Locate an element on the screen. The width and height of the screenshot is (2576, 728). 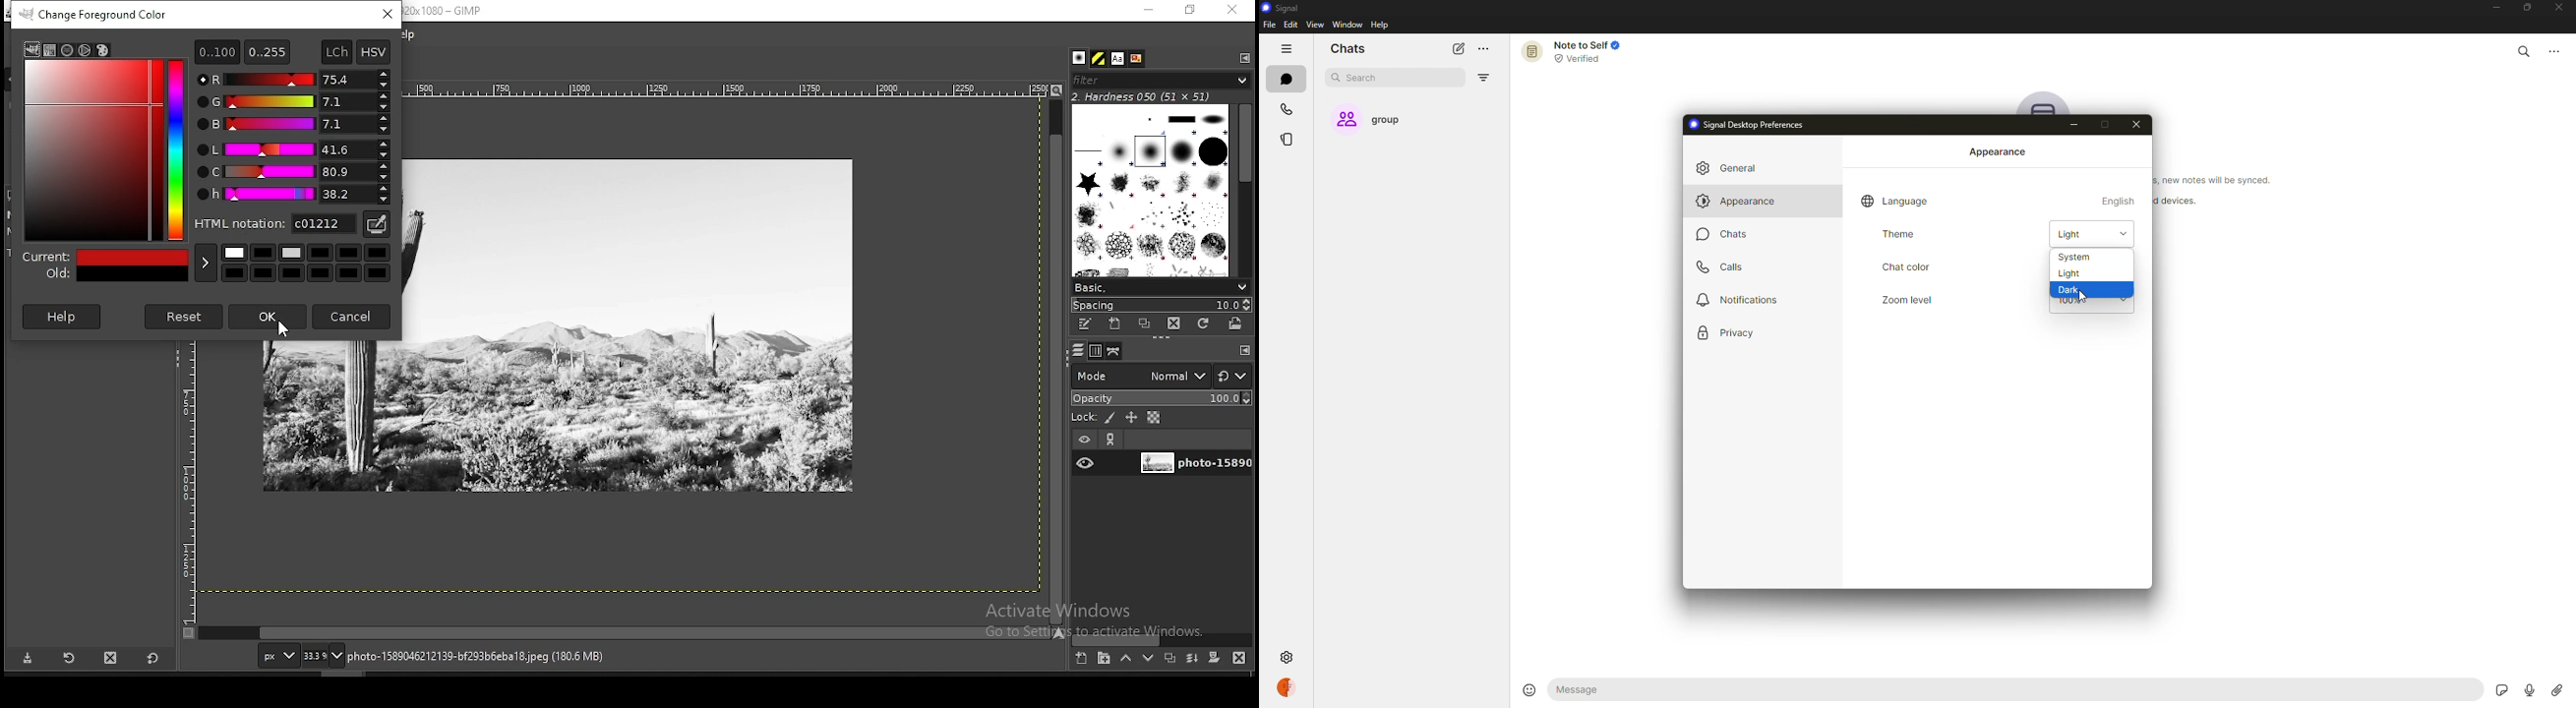
maximize is located at coordinates (2524, 8).